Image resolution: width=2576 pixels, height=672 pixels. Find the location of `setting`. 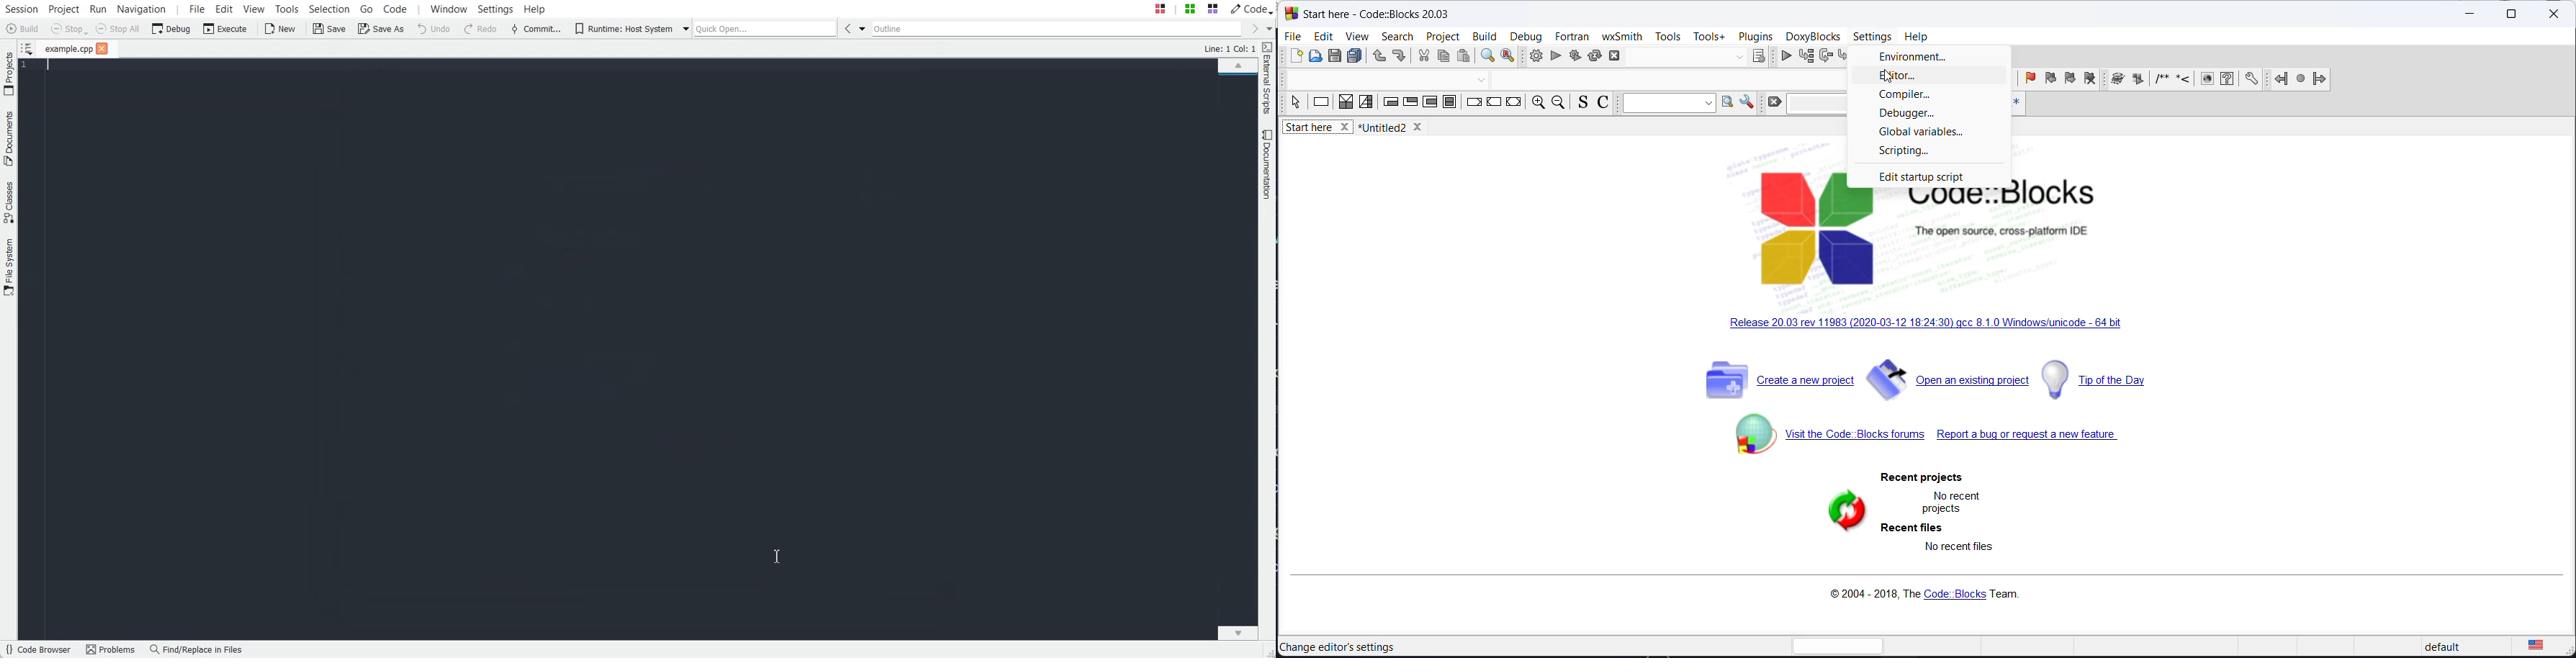

setting is located at coordinates (2252, 79).